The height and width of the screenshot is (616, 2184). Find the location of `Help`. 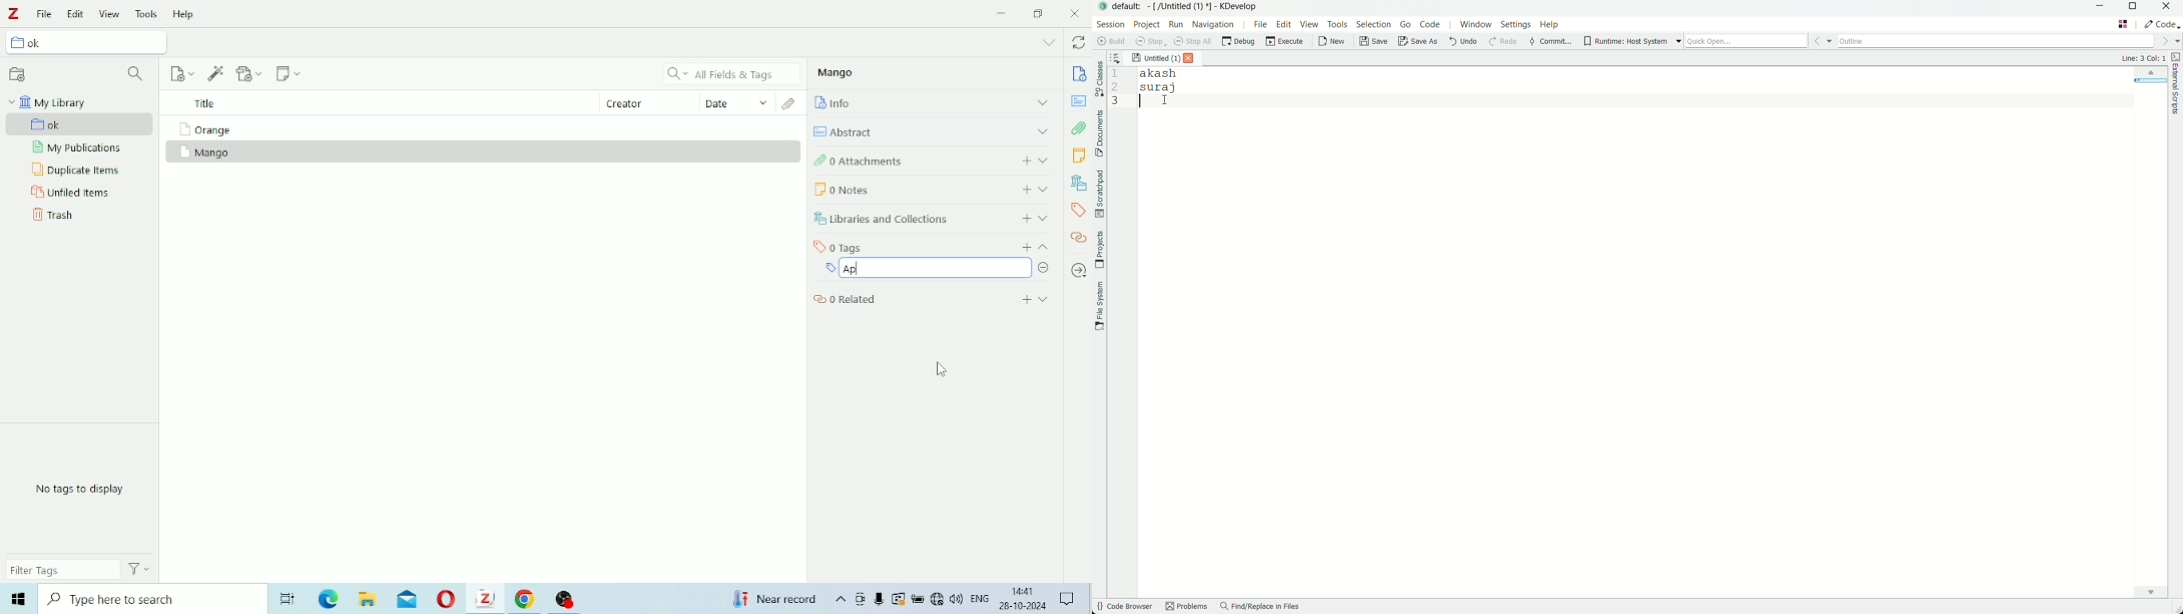

Help is located at coordinates (184, 14).